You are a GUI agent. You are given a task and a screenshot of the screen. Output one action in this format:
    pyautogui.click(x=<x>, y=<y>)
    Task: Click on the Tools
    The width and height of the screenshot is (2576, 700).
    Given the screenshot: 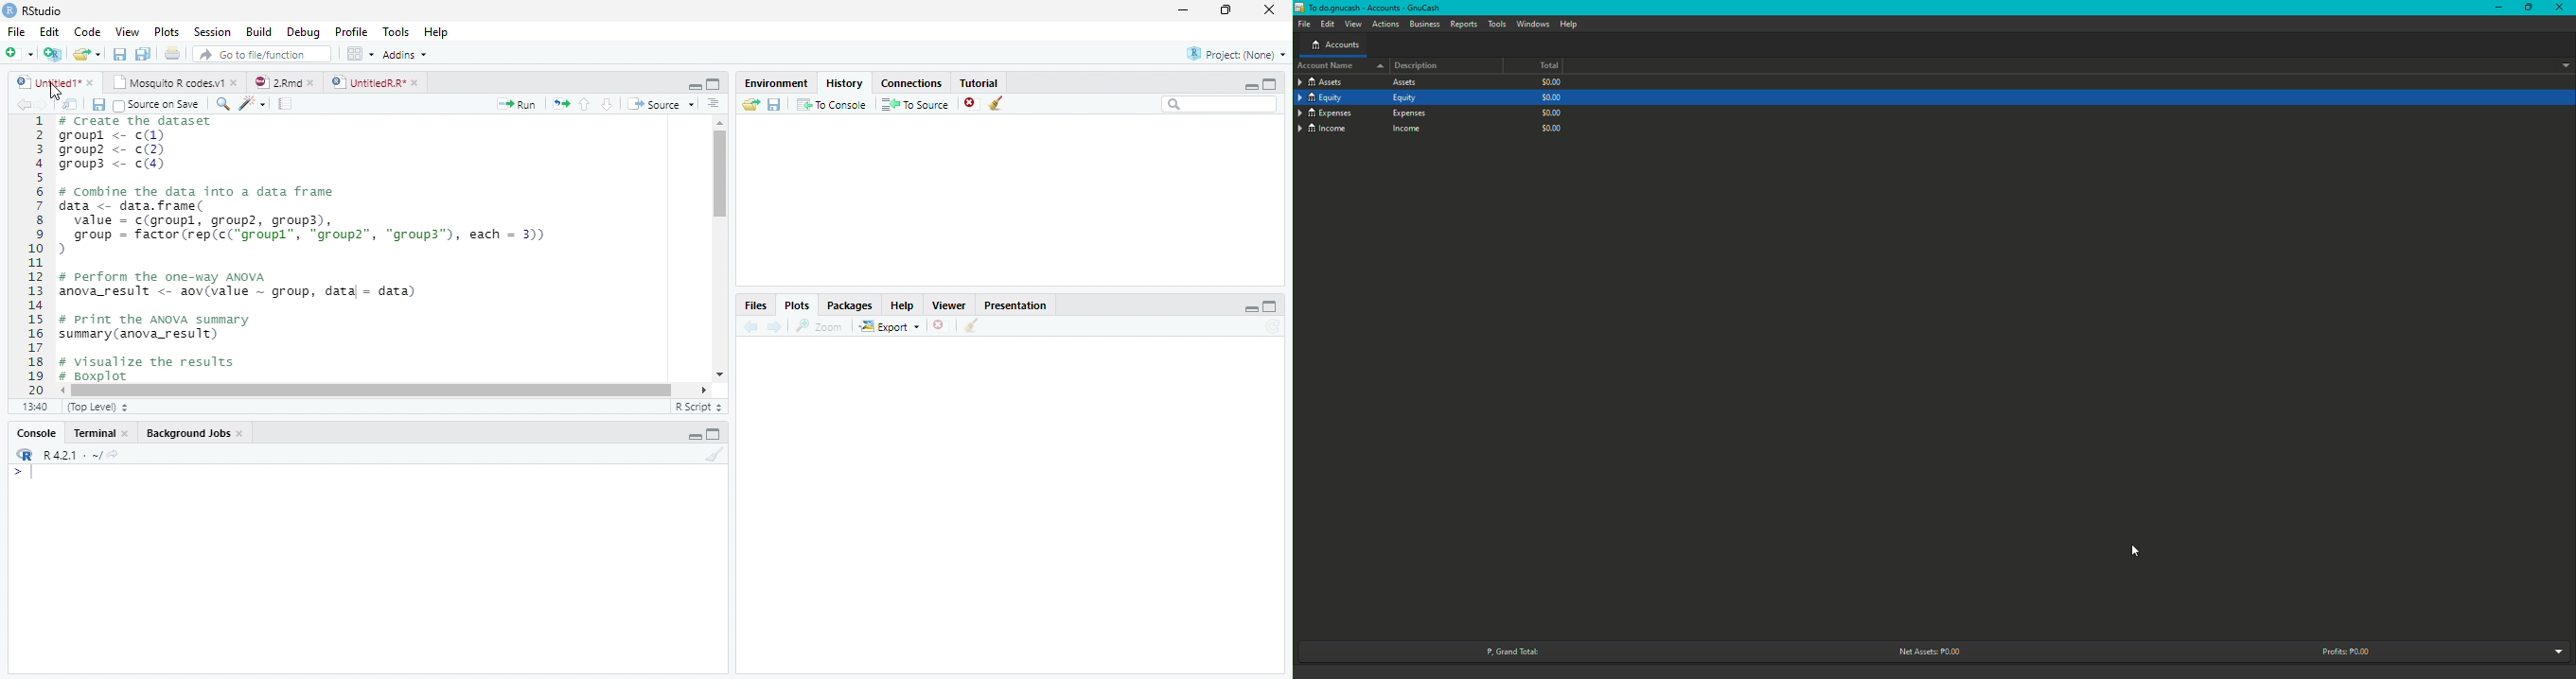 What is the action you would take?
    pyautogui.click(x=397, y=31)
    